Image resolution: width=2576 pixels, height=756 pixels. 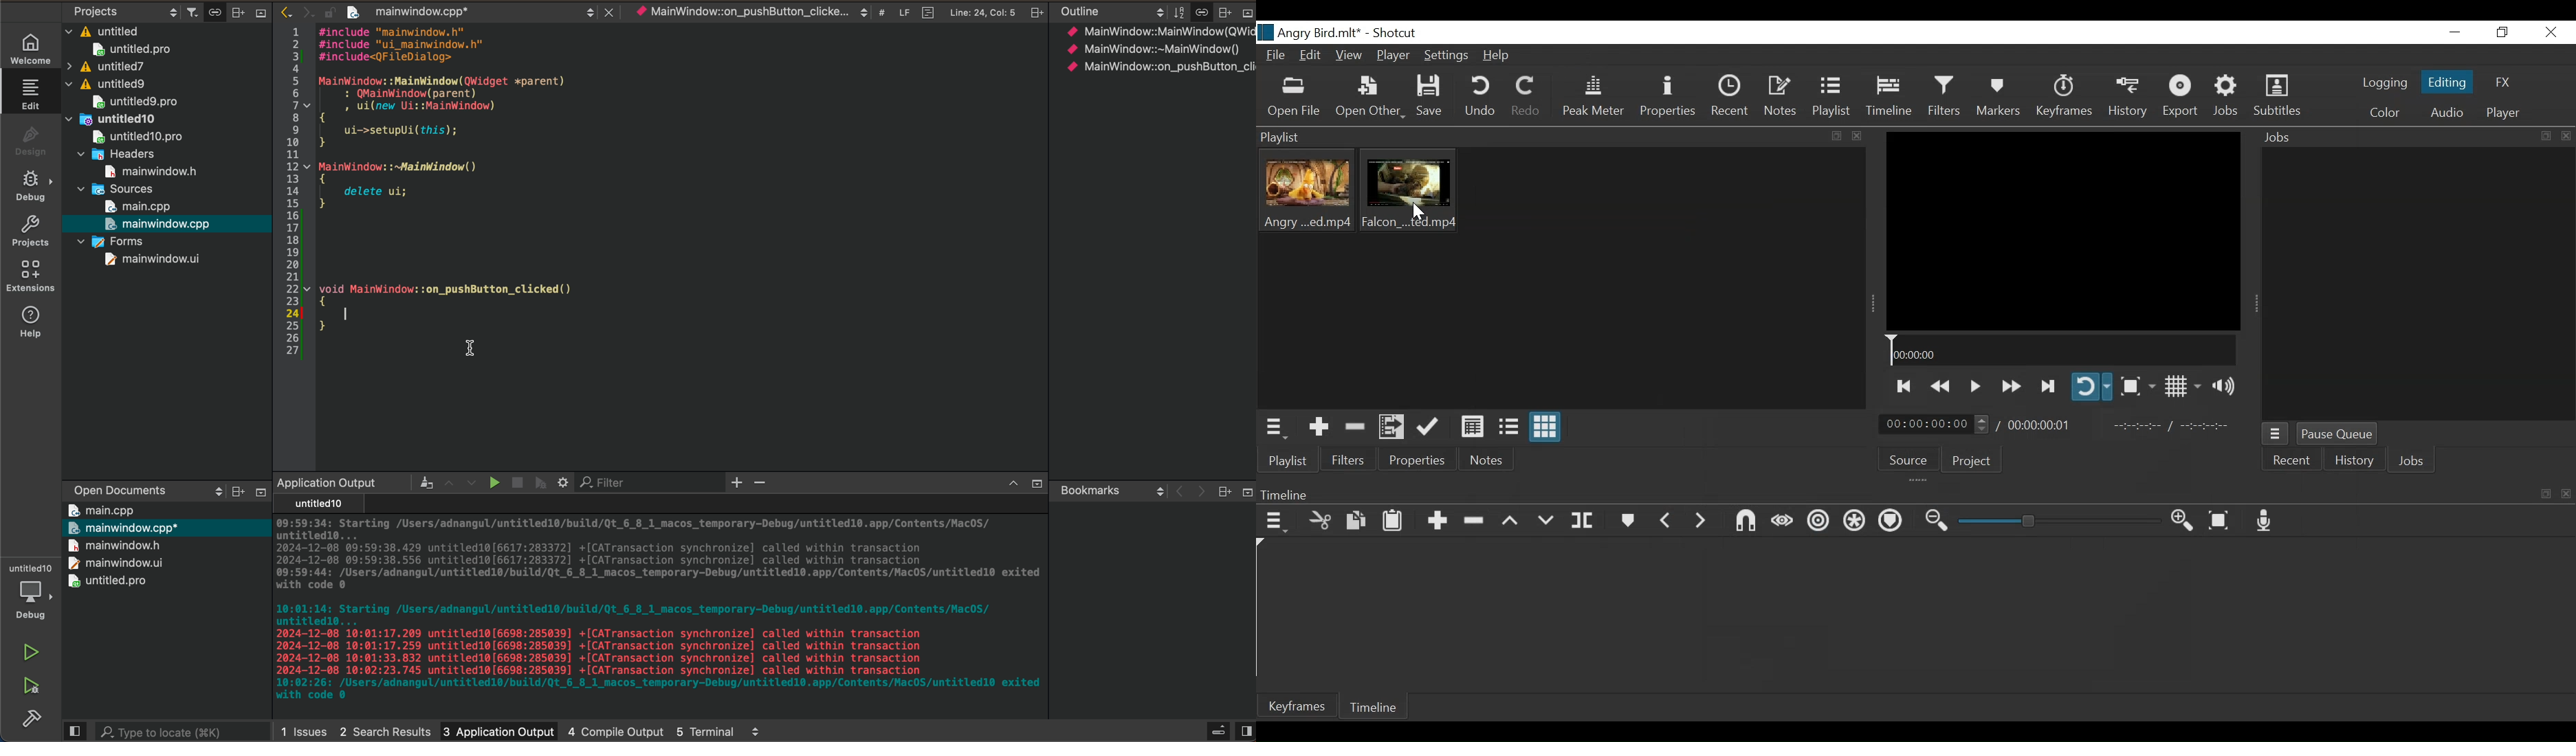 What do you see at coordinates (1295, 98) in the screenshot?
I see `Open File` at bounding box center [1295, 98].